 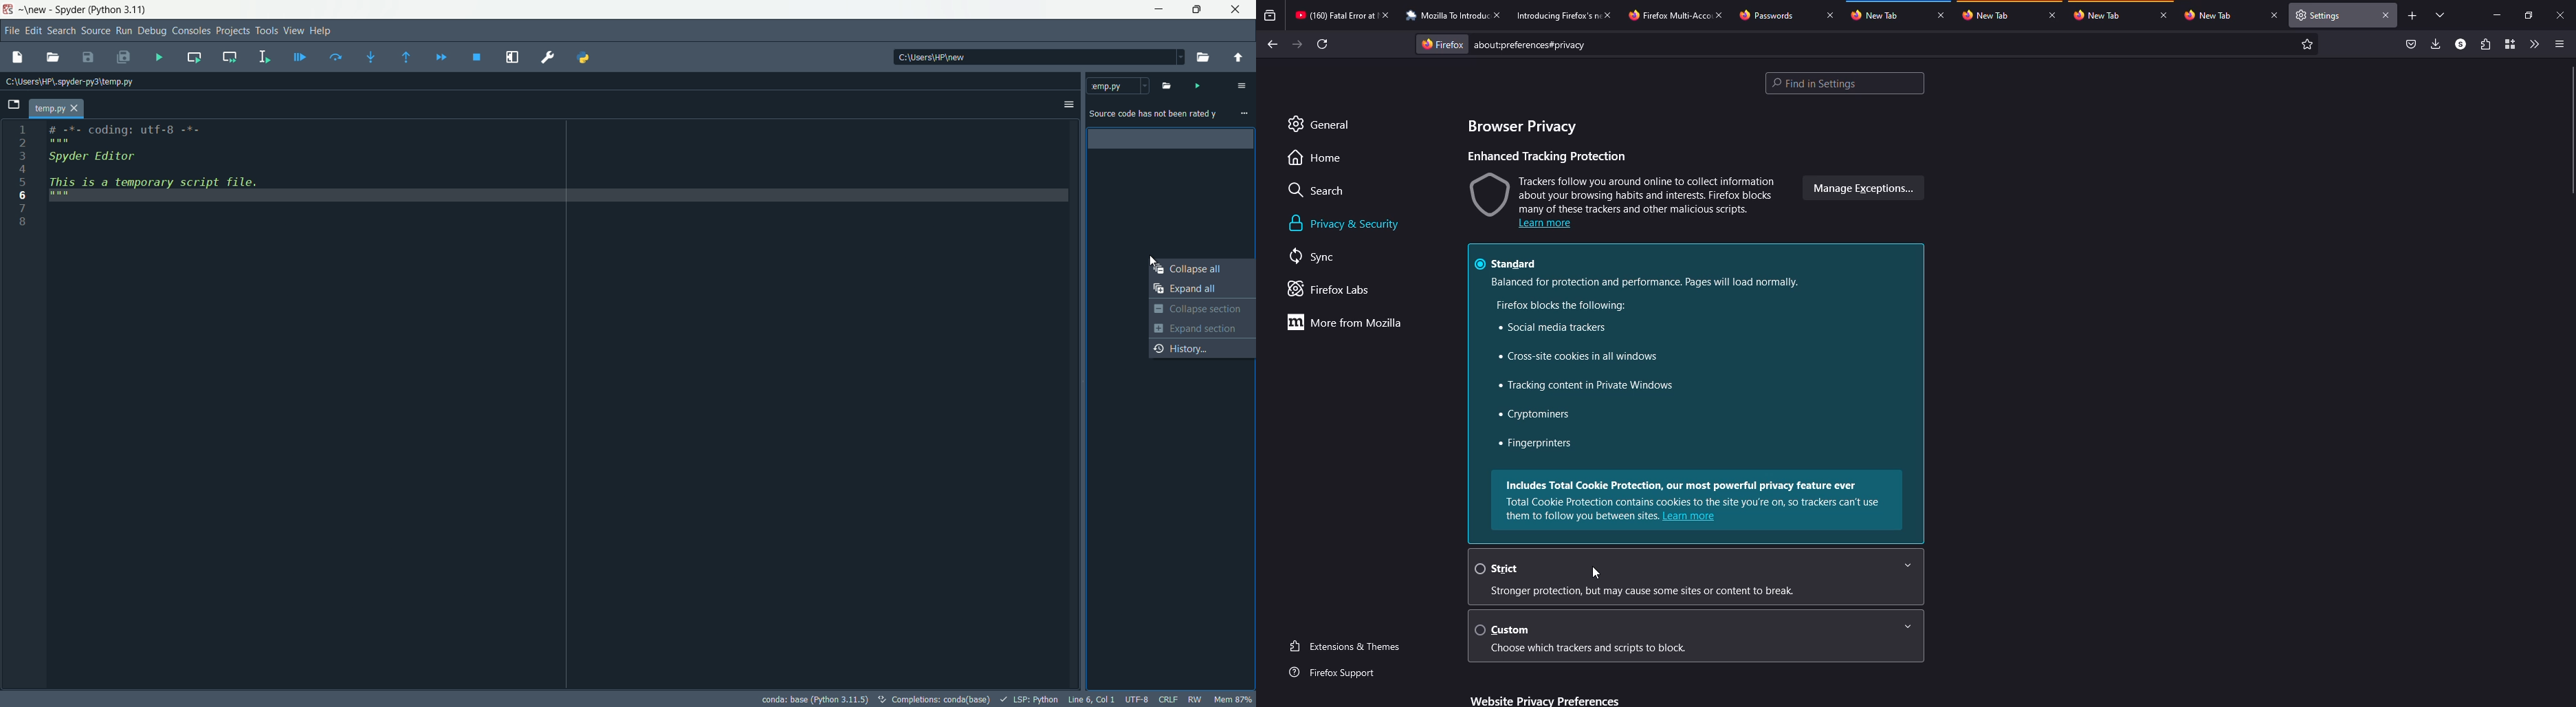 I want to click on home, so click(x=1316, y=159).